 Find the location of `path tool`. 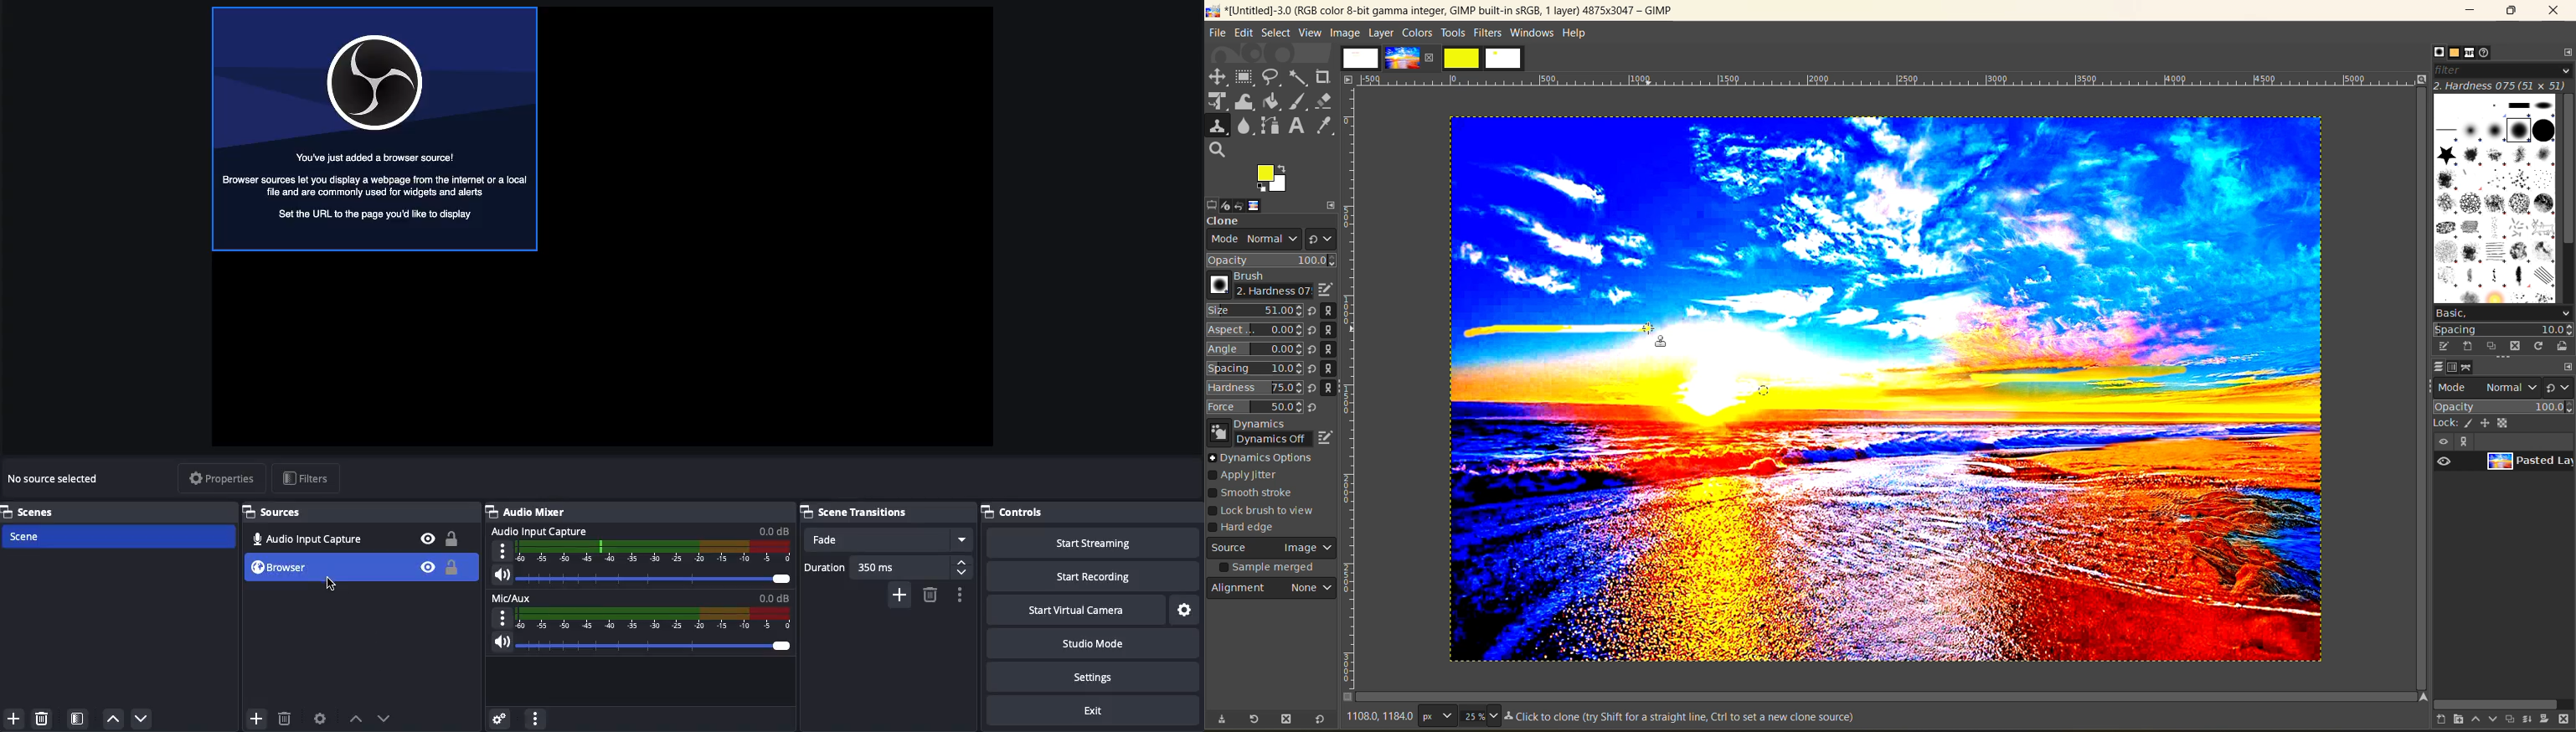

path tool is located at coordinates (1269, 125).